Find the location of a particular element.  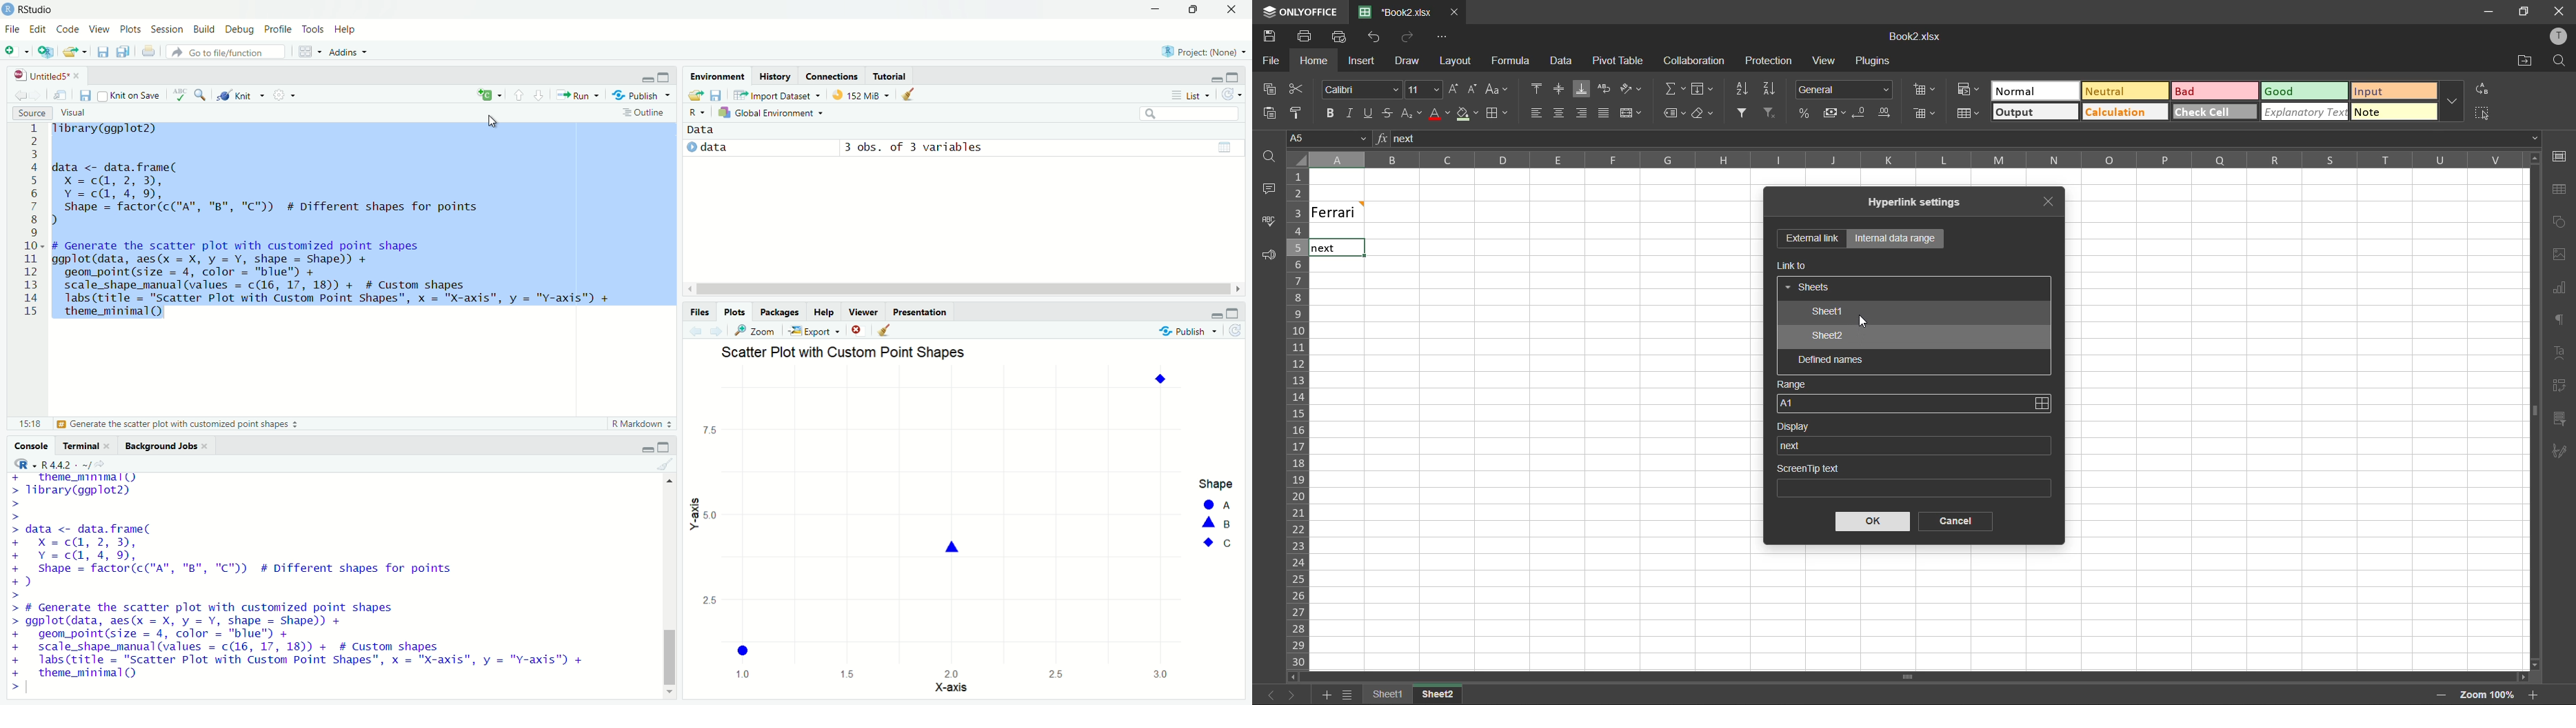

Build is located at coordinates (204, 29).